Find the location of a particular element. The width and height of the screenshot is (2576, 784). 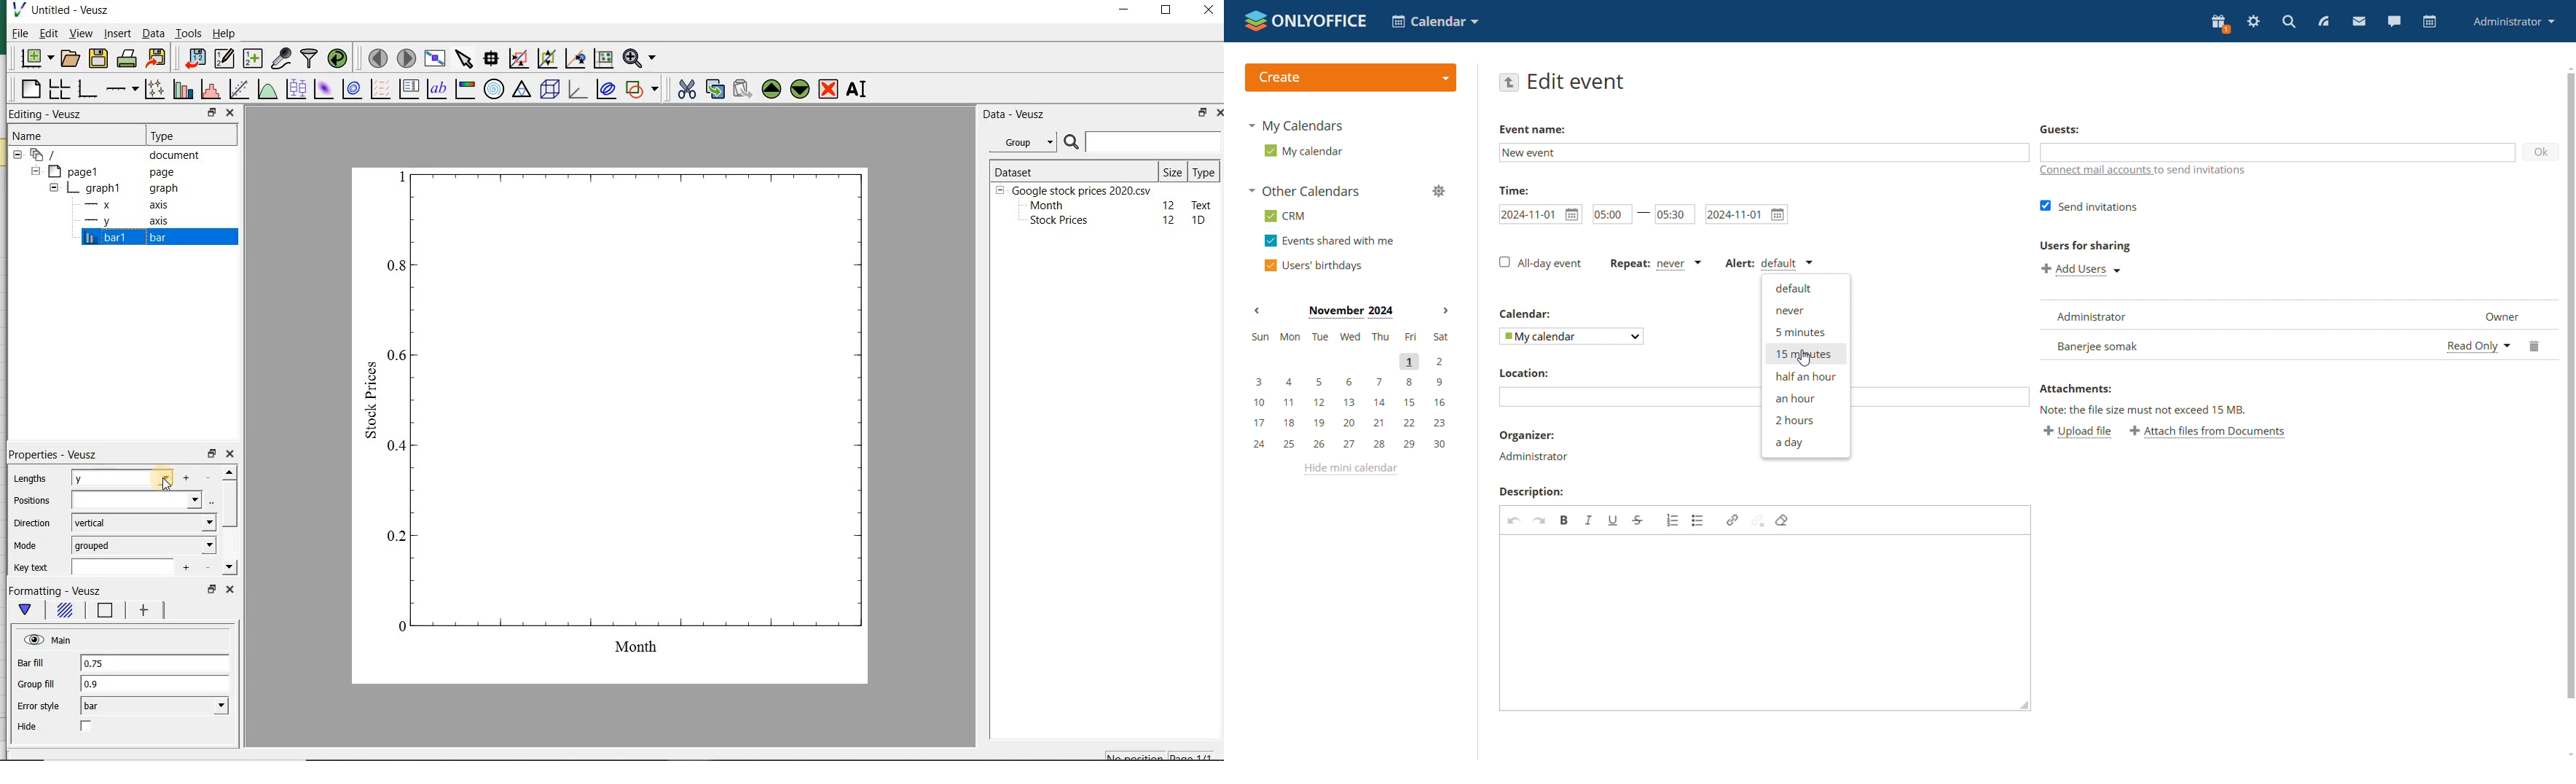

plot box plots is located at coordinates (294, 90).